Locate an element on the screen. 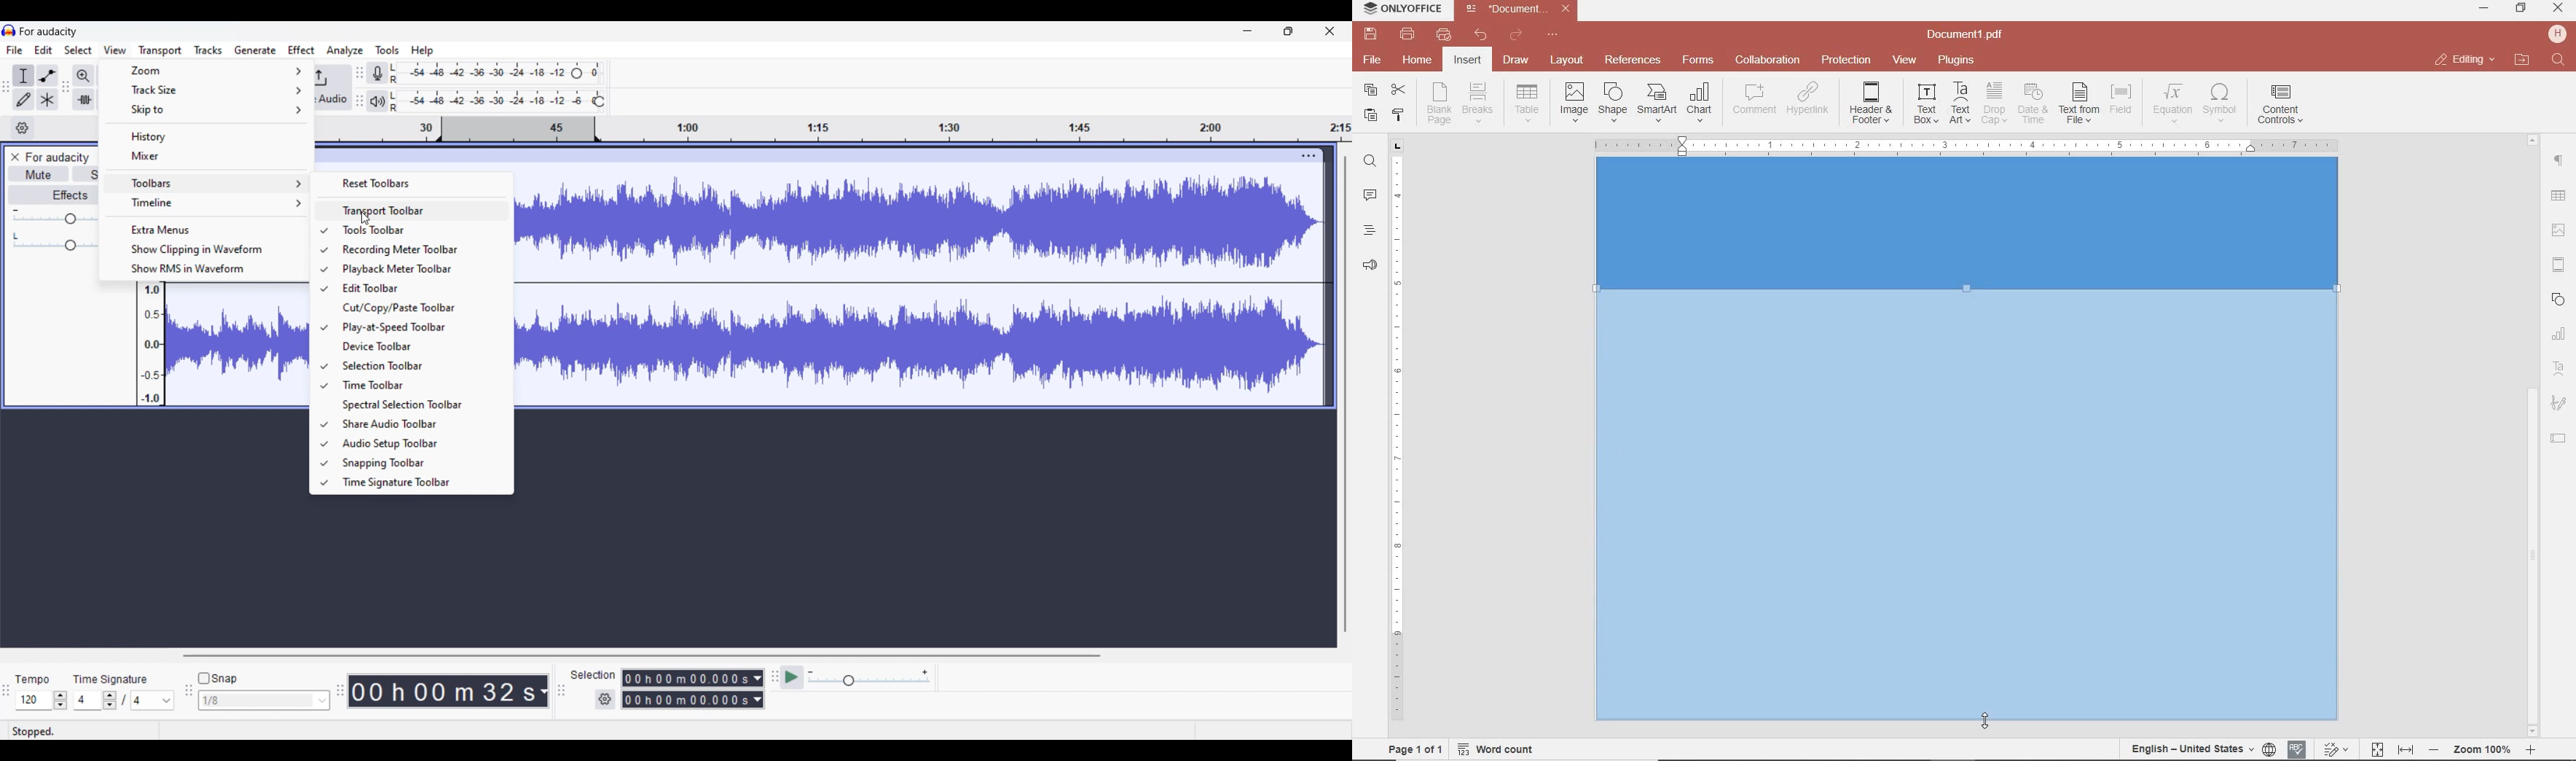 Image resolution: width=2576 pixels, height=784 pixels. Play at speed/Play at speed once is located at coordinates (792, 677).